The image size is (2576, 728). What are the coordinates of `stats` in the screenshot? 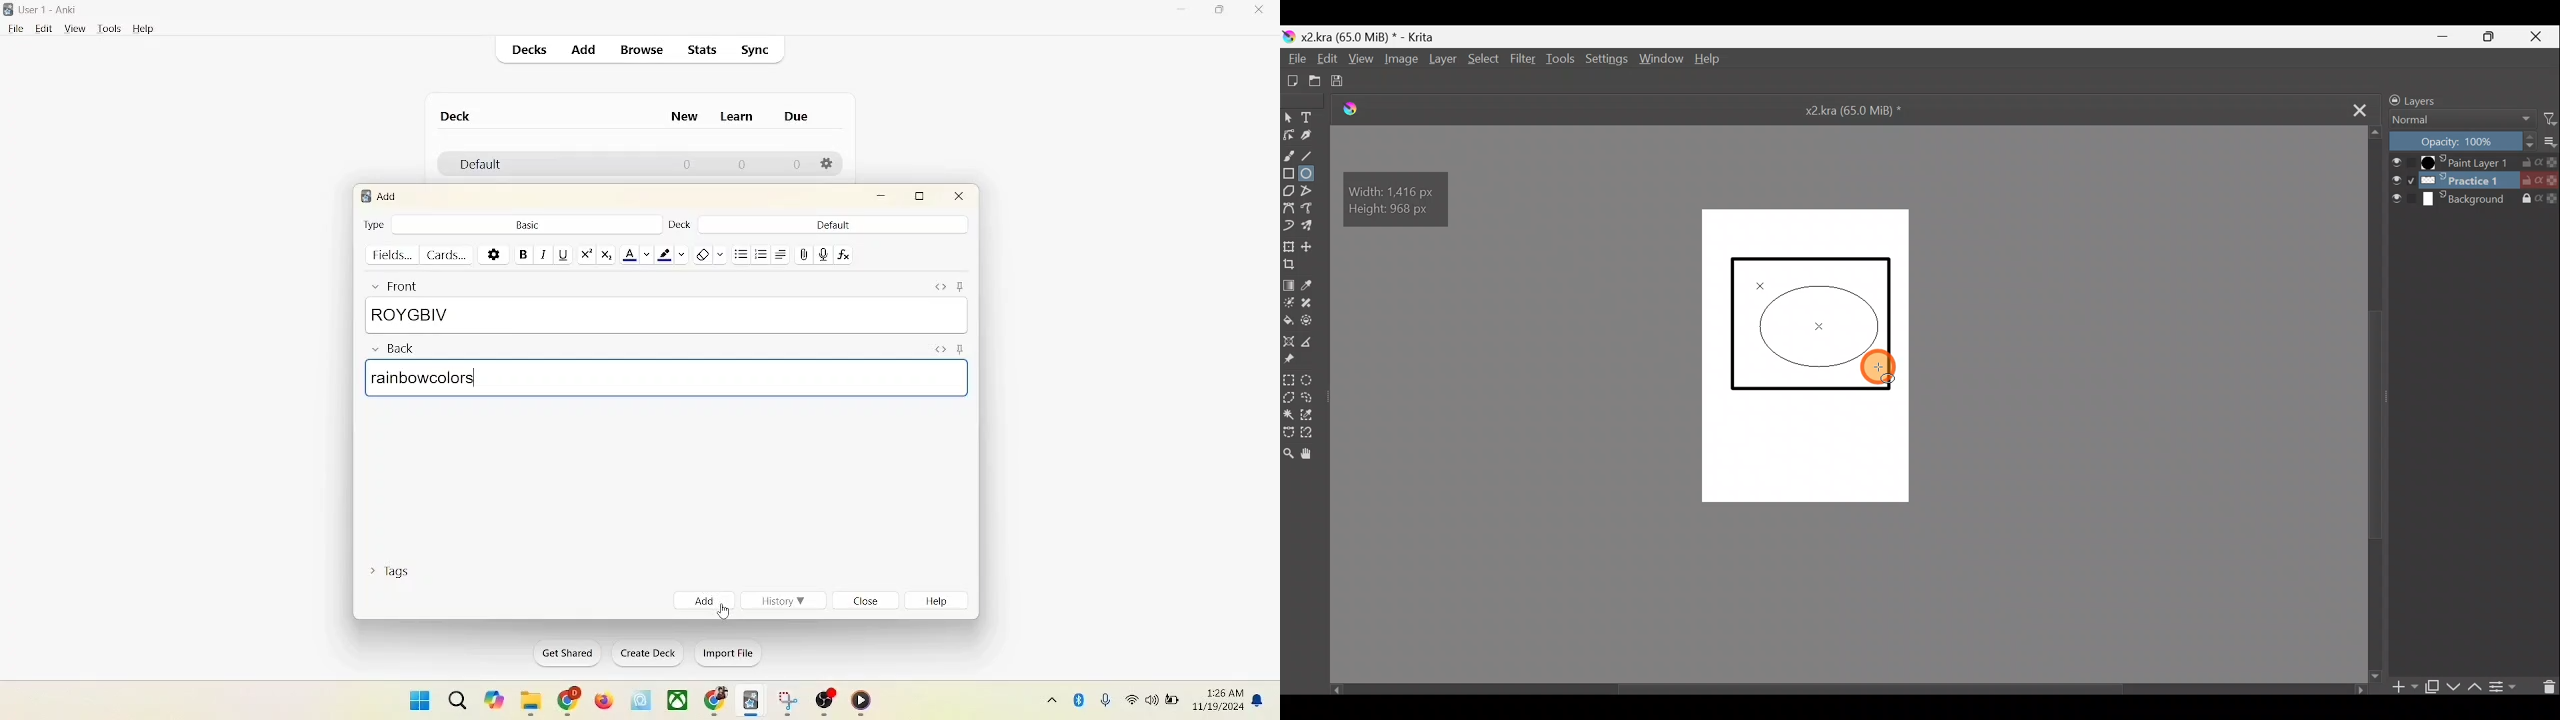 It's located at (704, 51).